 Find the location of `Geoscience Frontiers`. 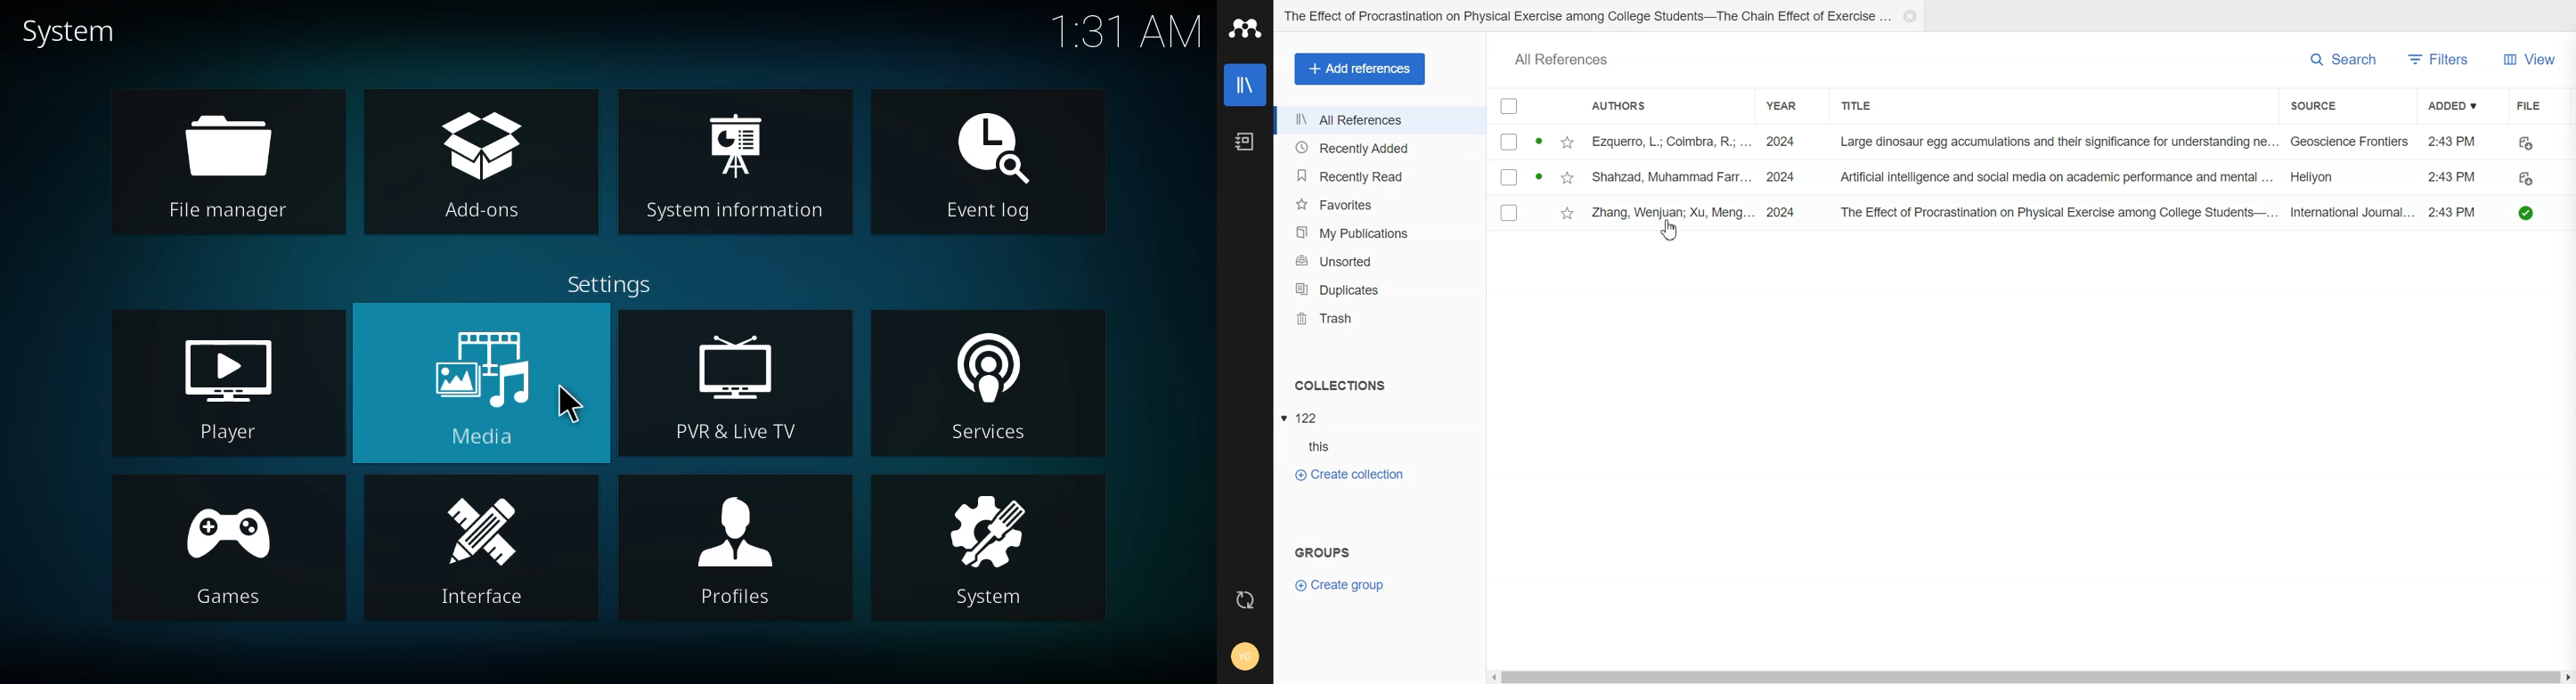

Geoscience Frontiers is located at coordinates (2354, 141).